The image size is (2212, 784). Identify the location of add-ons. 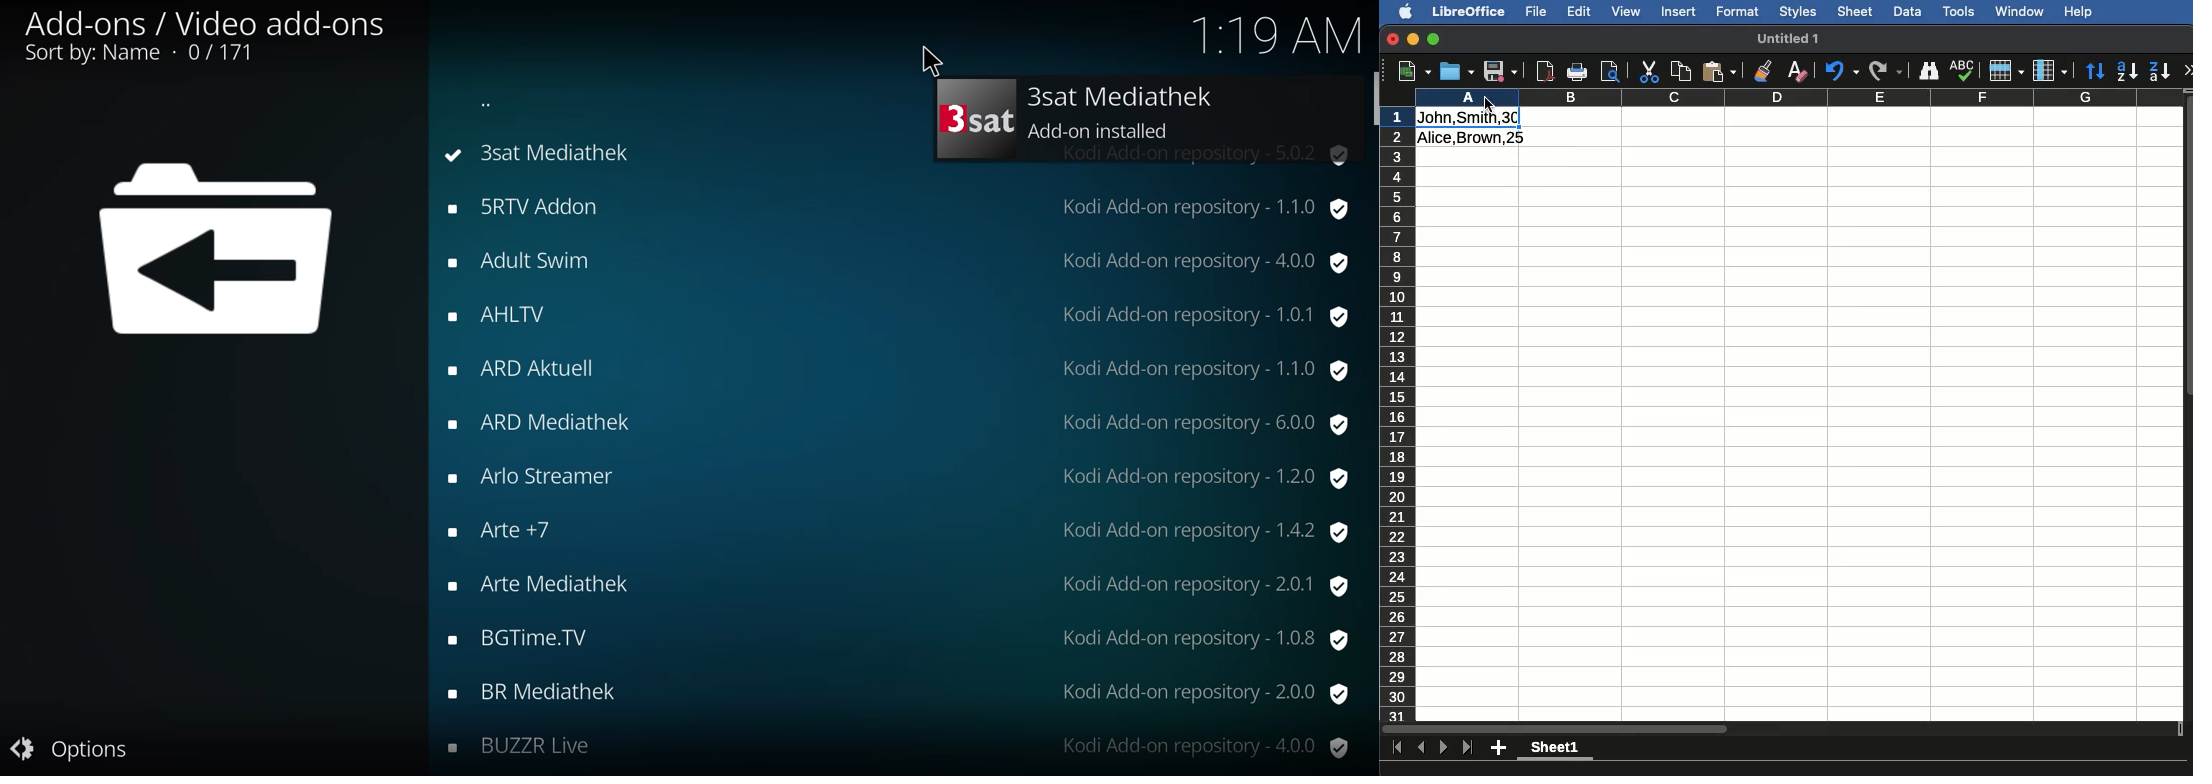
(504, 312).